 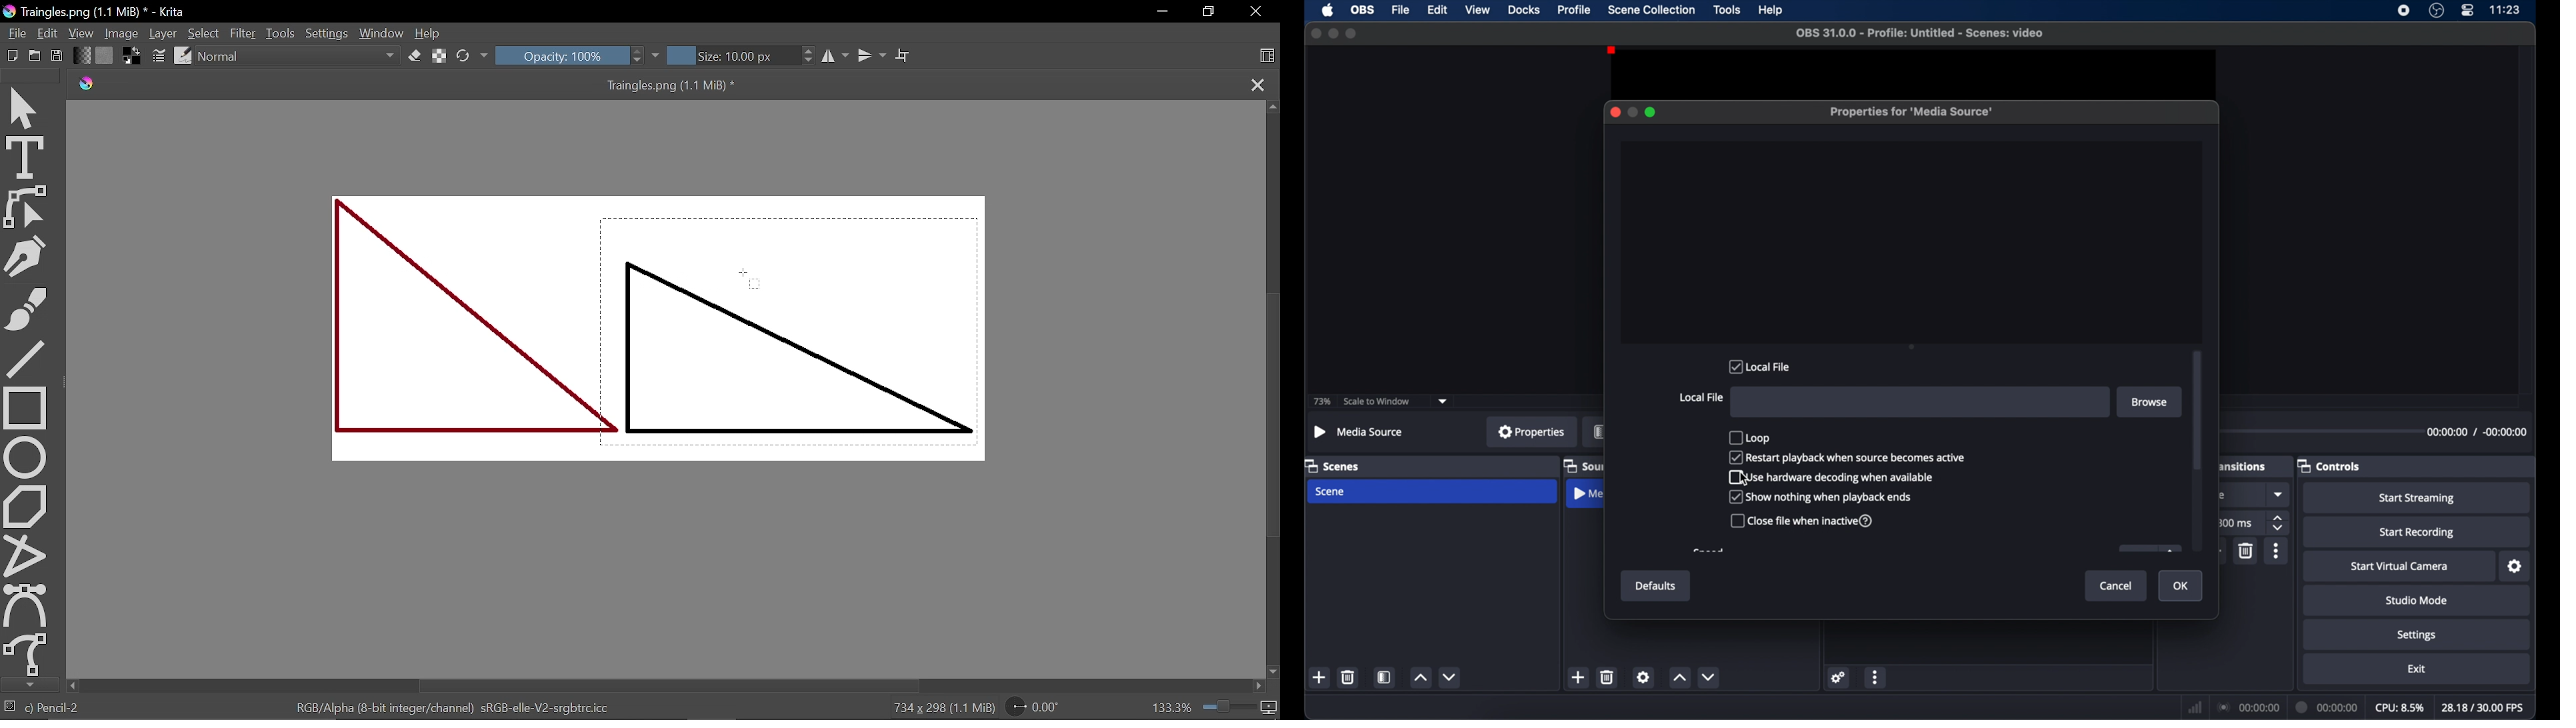 What do you see at coordinates (1651, 9) in the screenshot?
I see `scene collection` at bounding box center [1651, 9].